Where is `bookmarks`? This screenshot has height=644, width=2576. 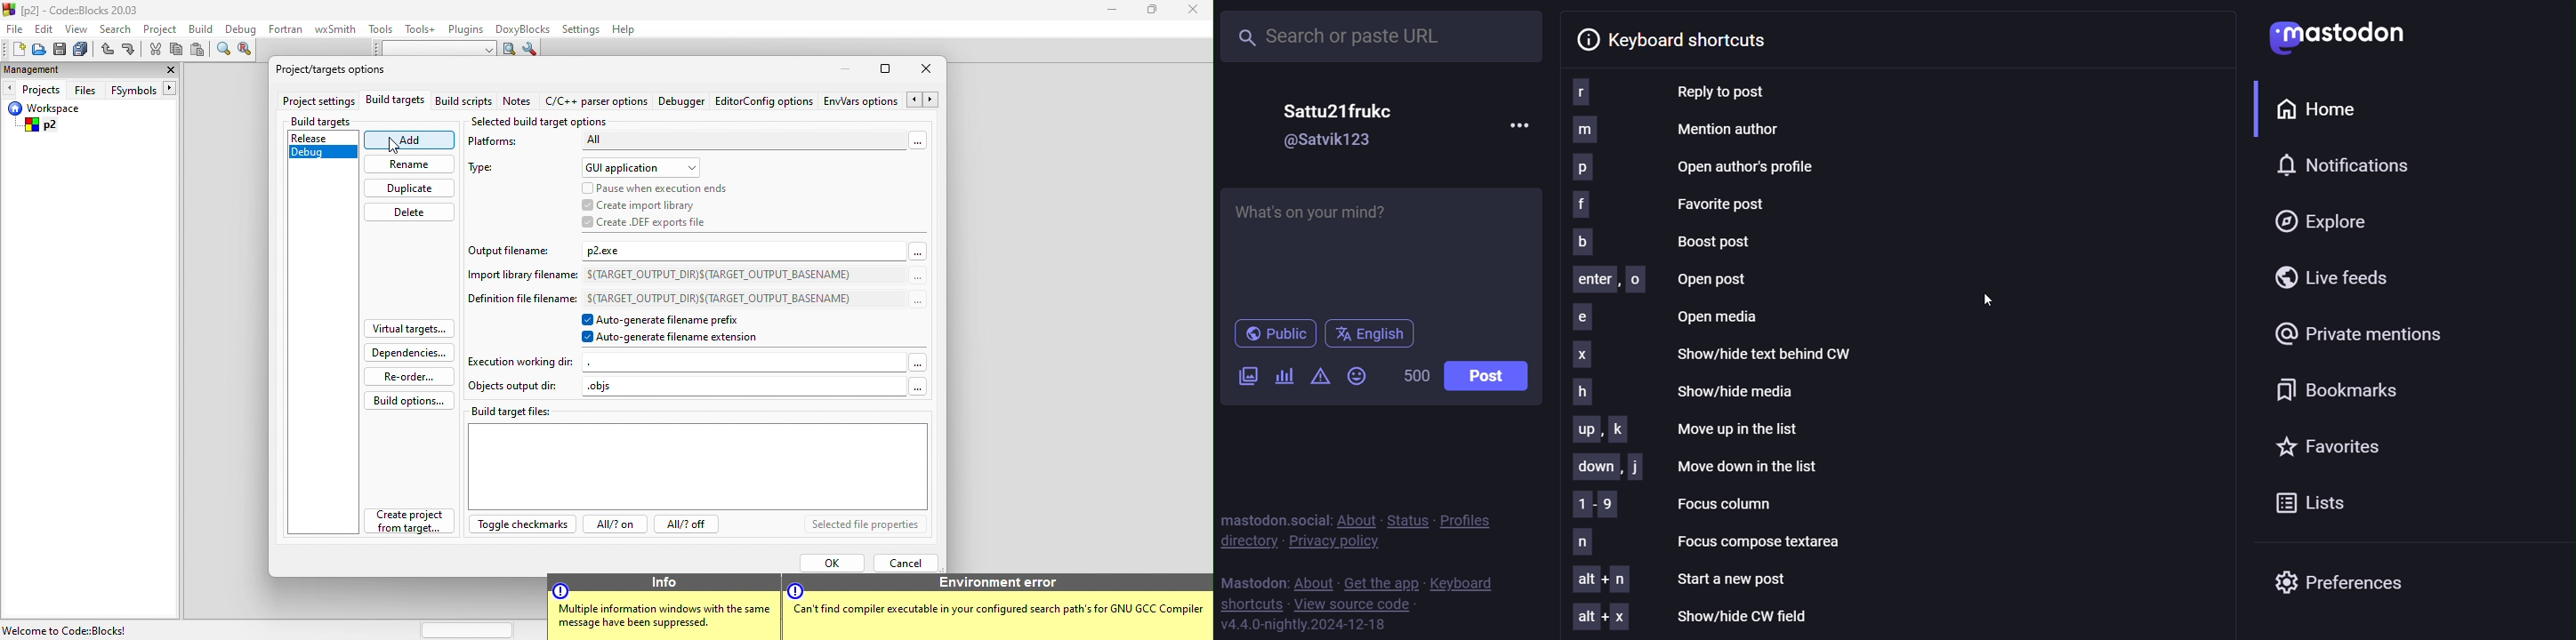
bookmarks is located at coordinates (2334, 388).